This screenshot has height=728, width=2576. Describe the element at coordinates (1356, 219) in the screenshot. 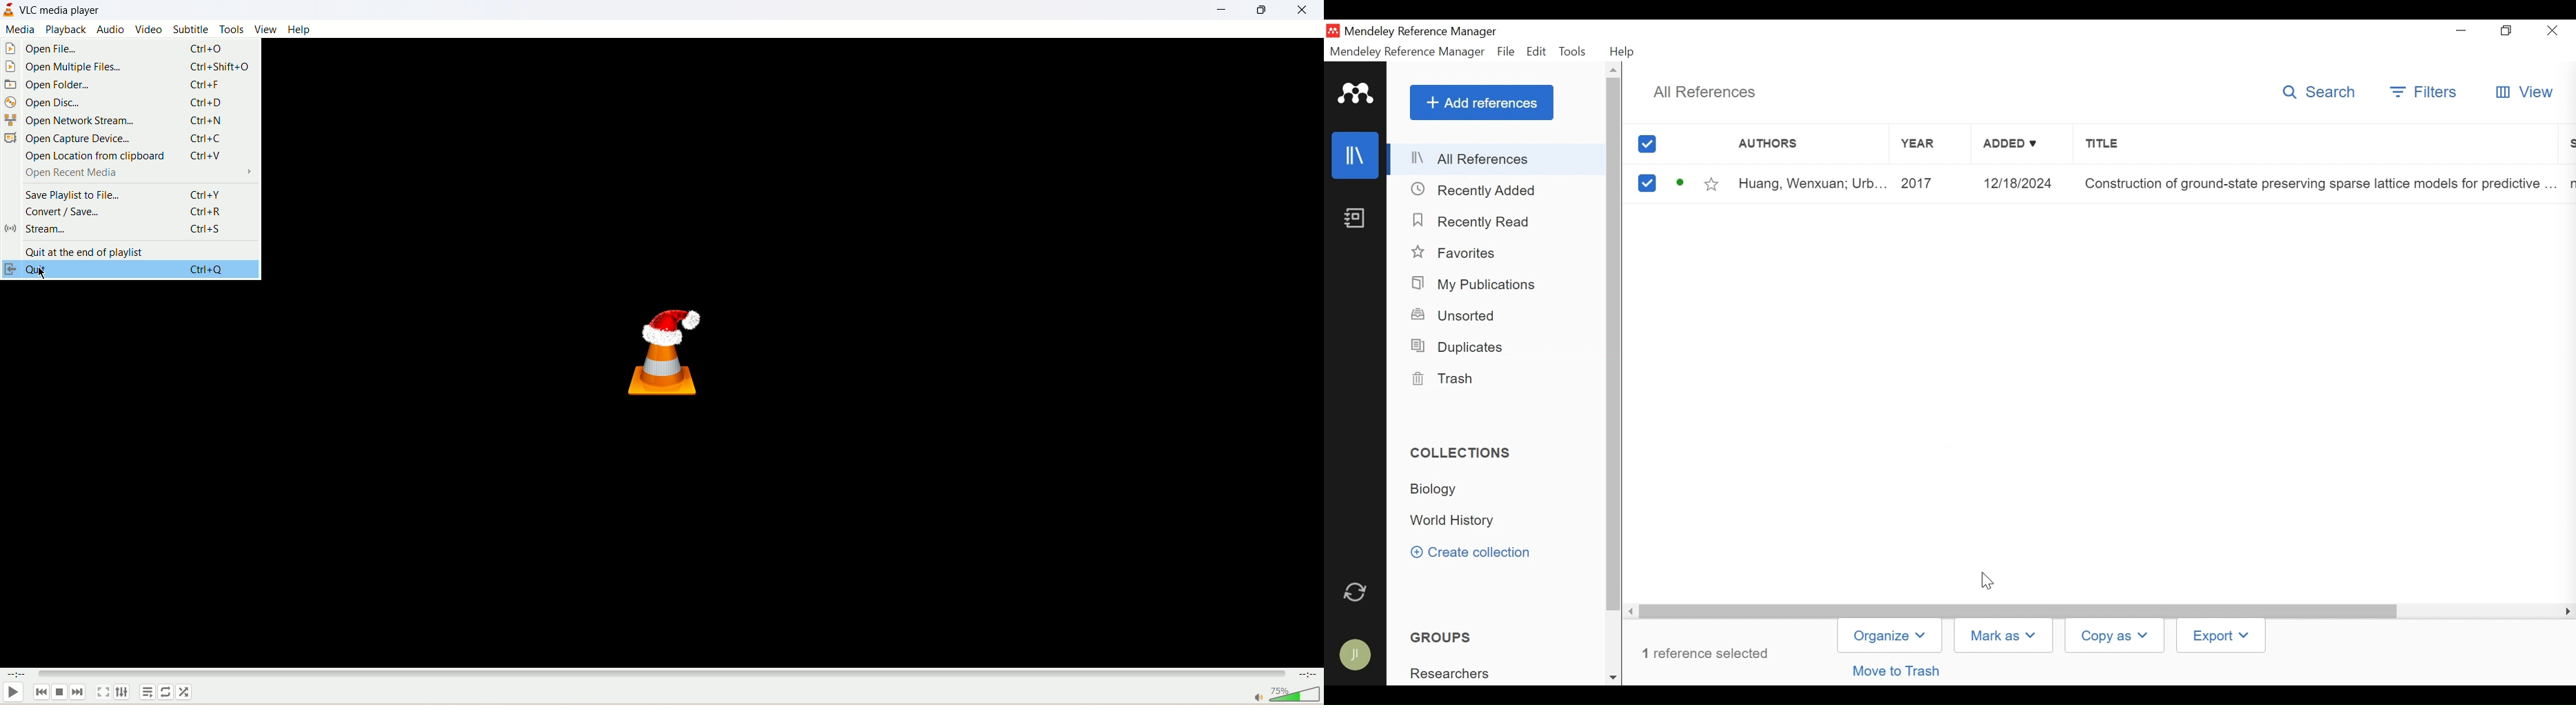

I see `Notebook` at that location.